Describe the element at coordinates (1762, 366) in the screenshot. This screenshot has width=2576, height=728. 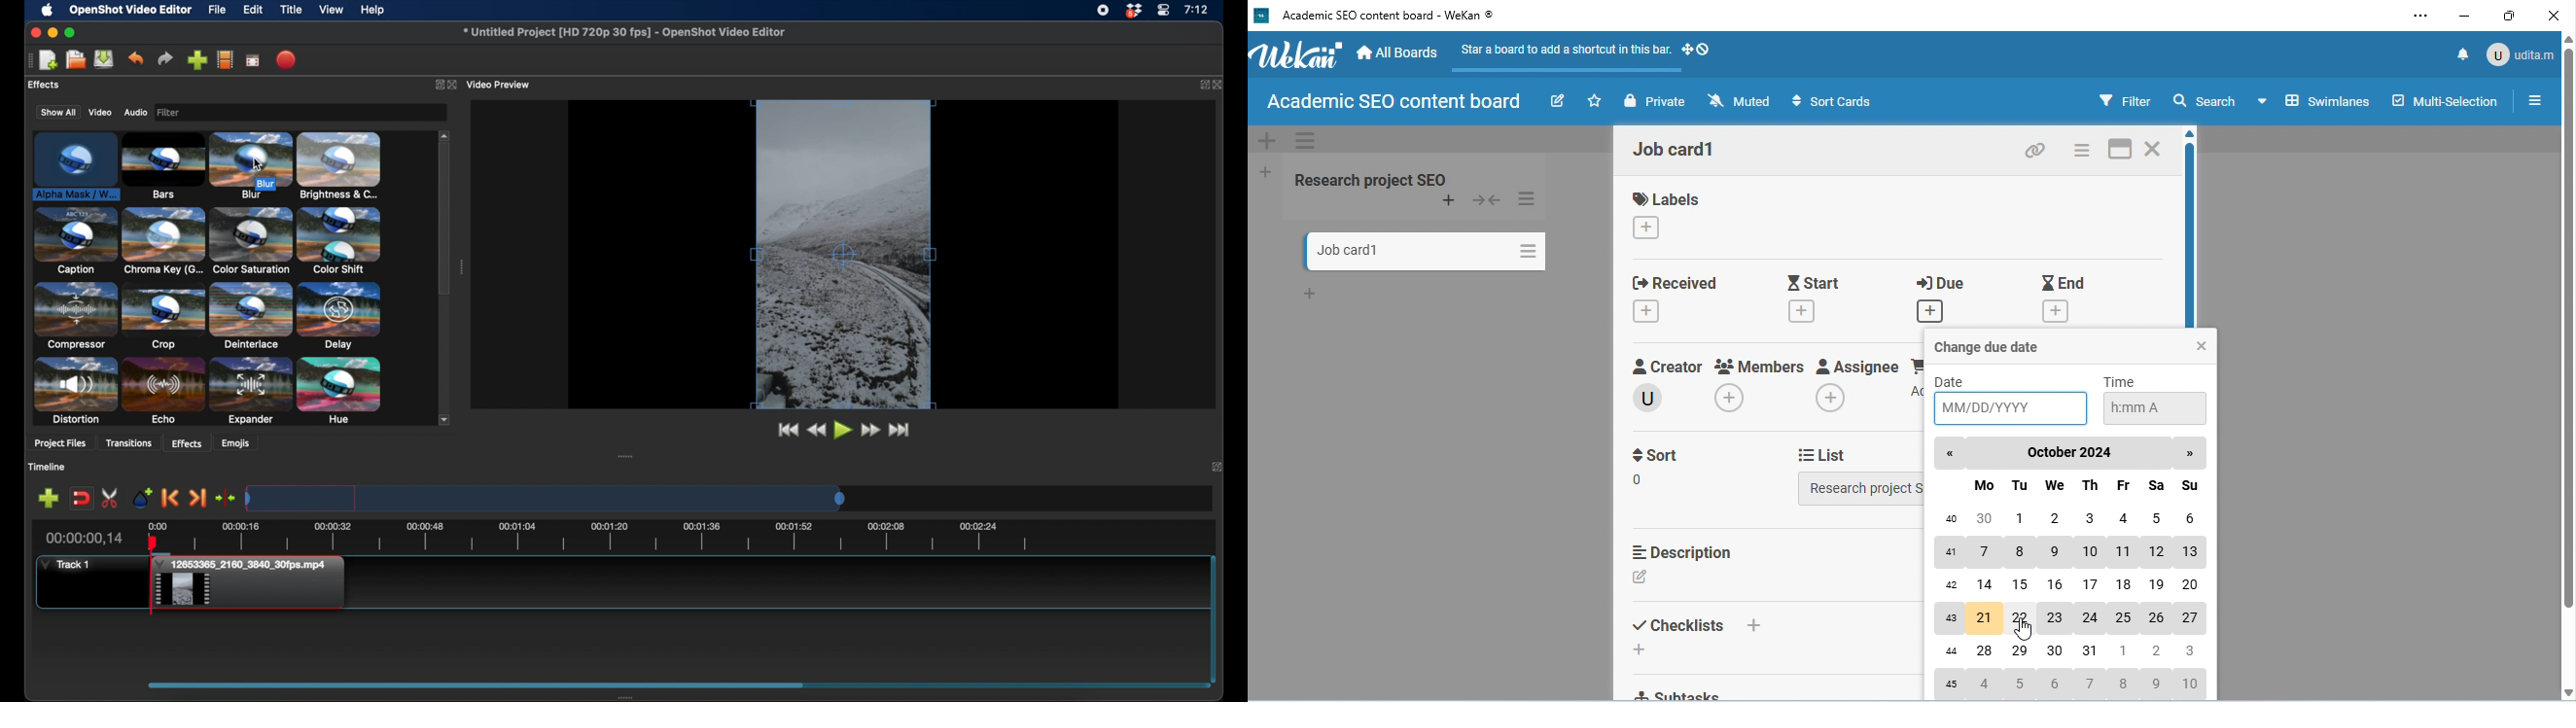
I see `members` at that location.